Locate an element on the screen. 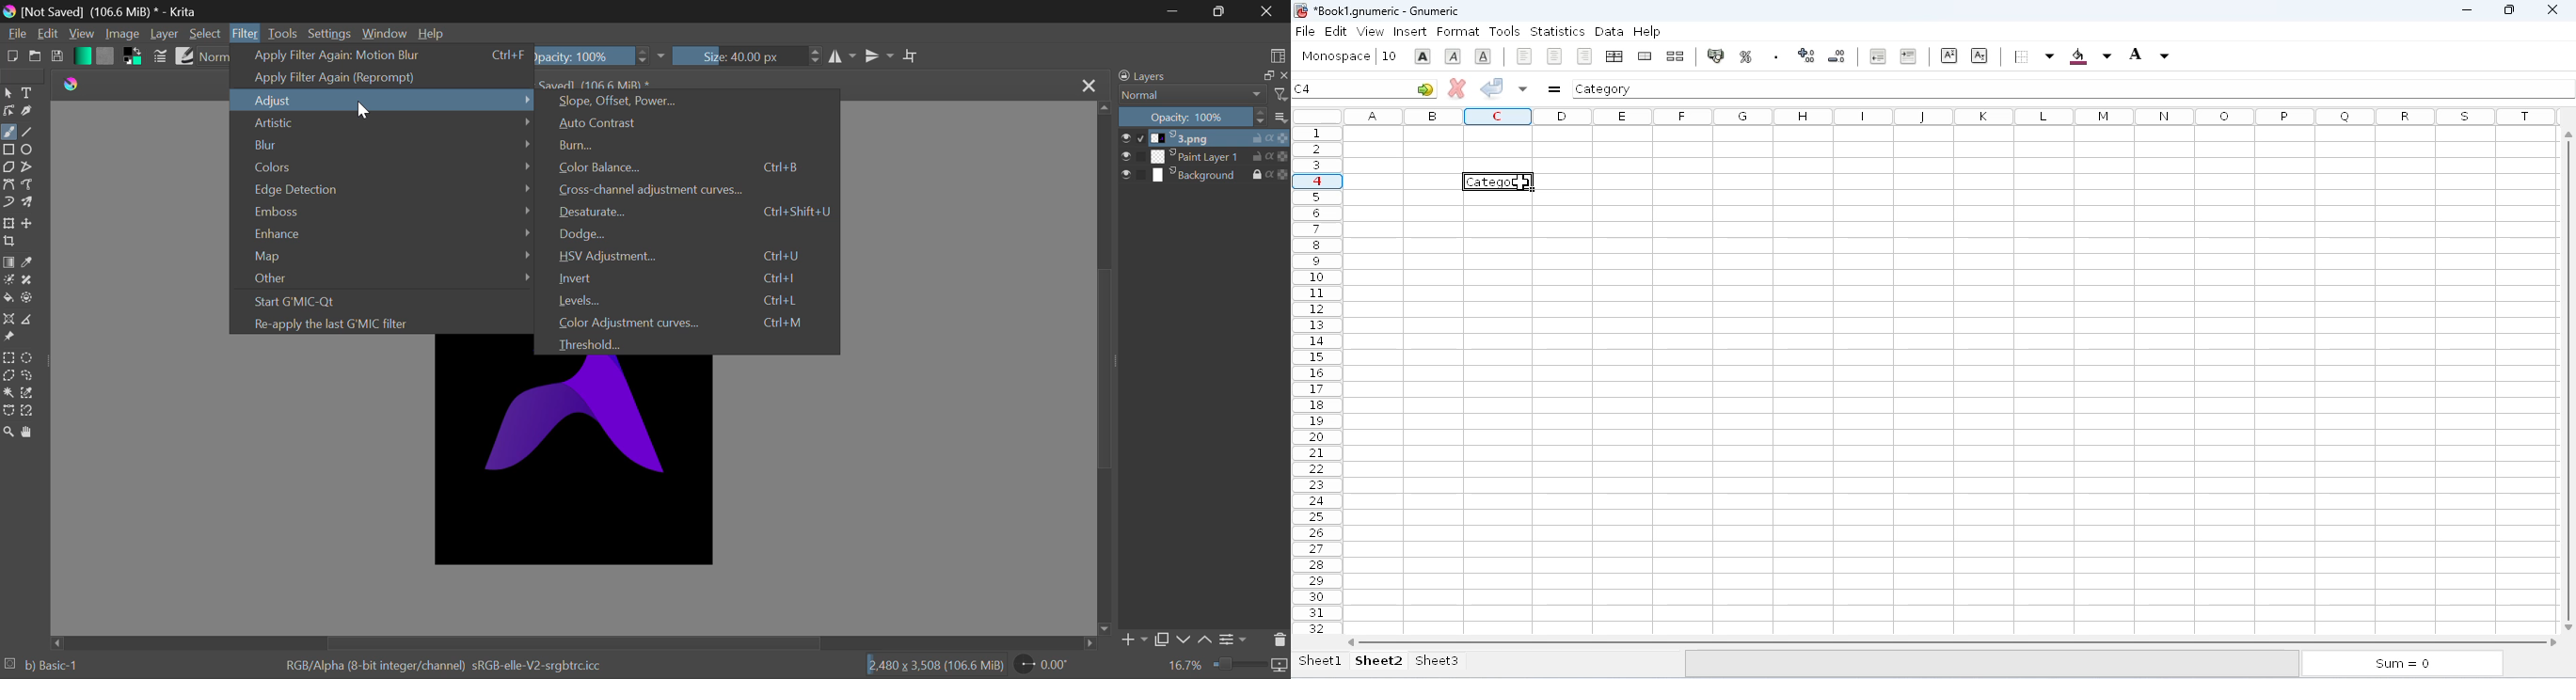 The width and height of the screenshot is (2576, 700). minimize is located at coordinates (2467, 10).